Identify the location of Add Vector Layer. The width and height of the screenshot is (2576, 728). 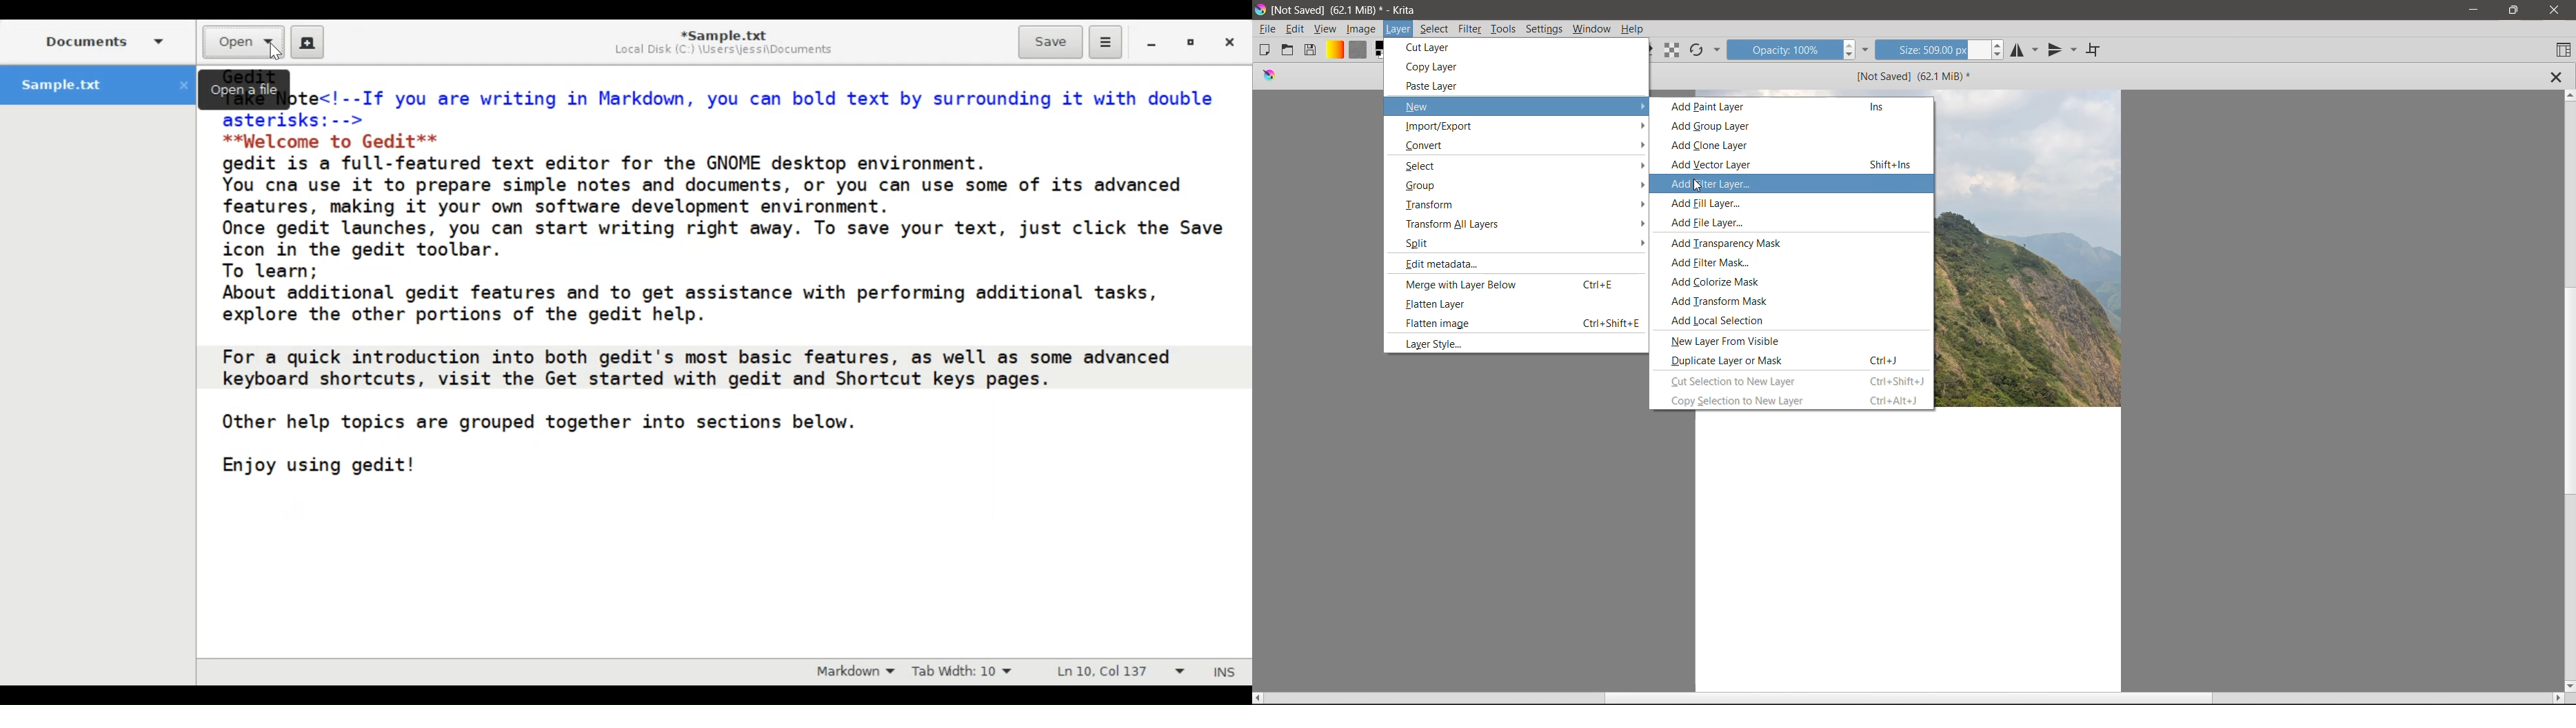
(1795, 163).